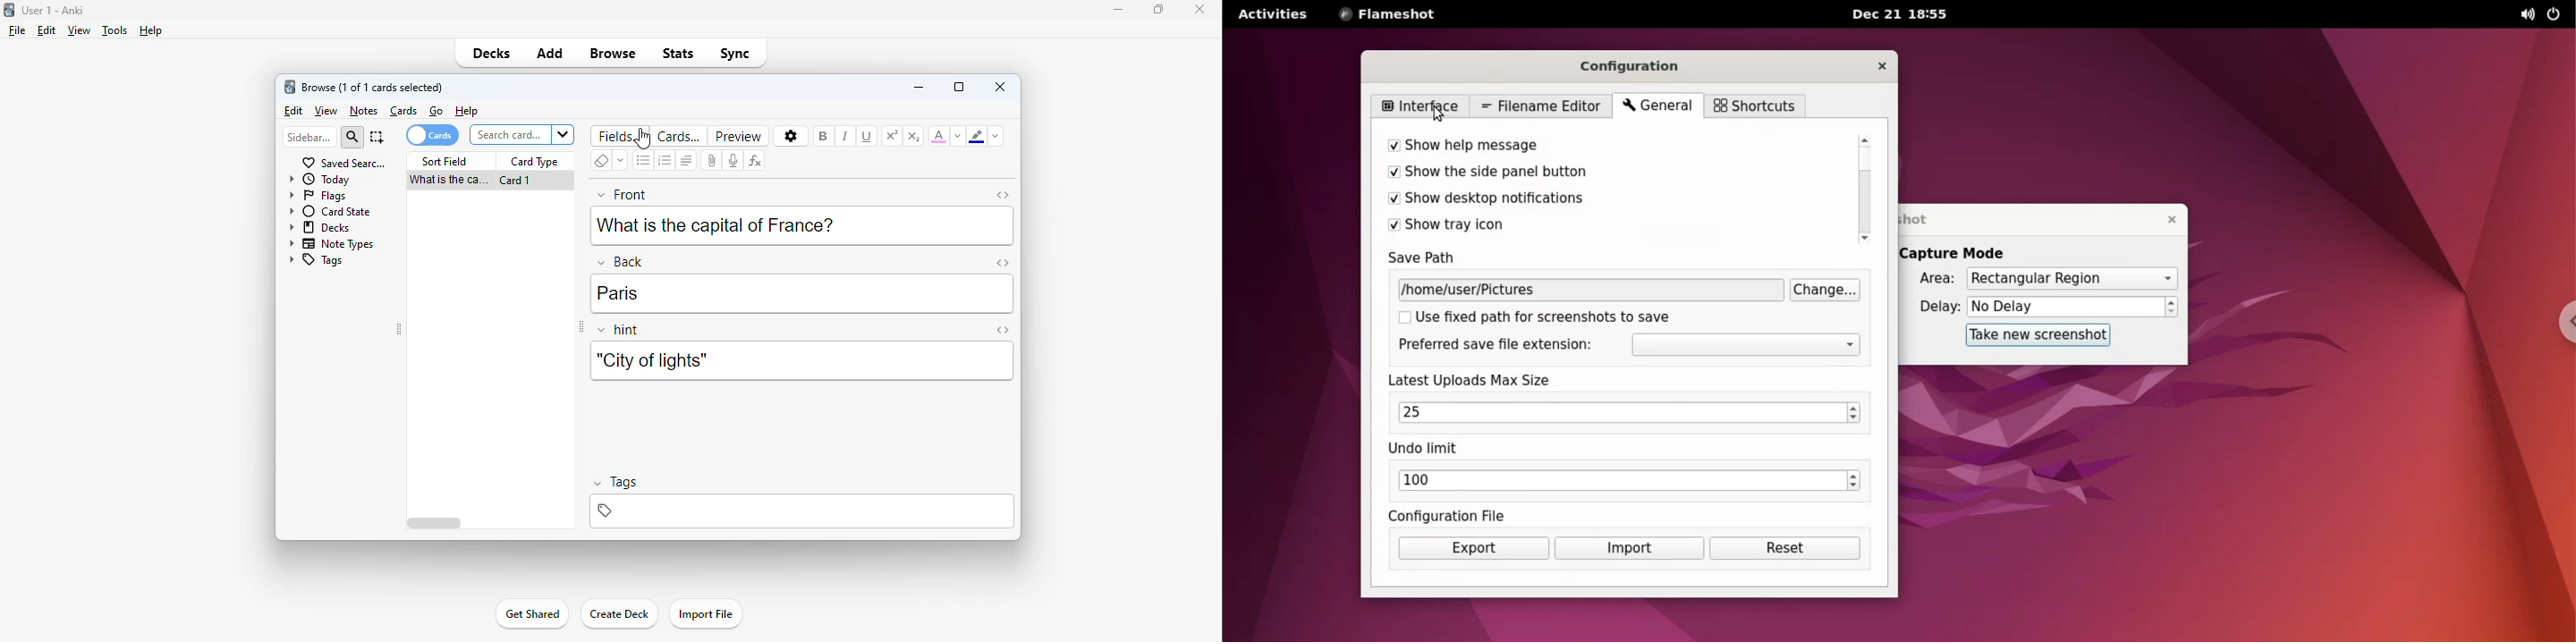  What do you see at coordinates (1957, 253) in the screenshot?
I see `capture mode` at bounding box center [1957, 253].